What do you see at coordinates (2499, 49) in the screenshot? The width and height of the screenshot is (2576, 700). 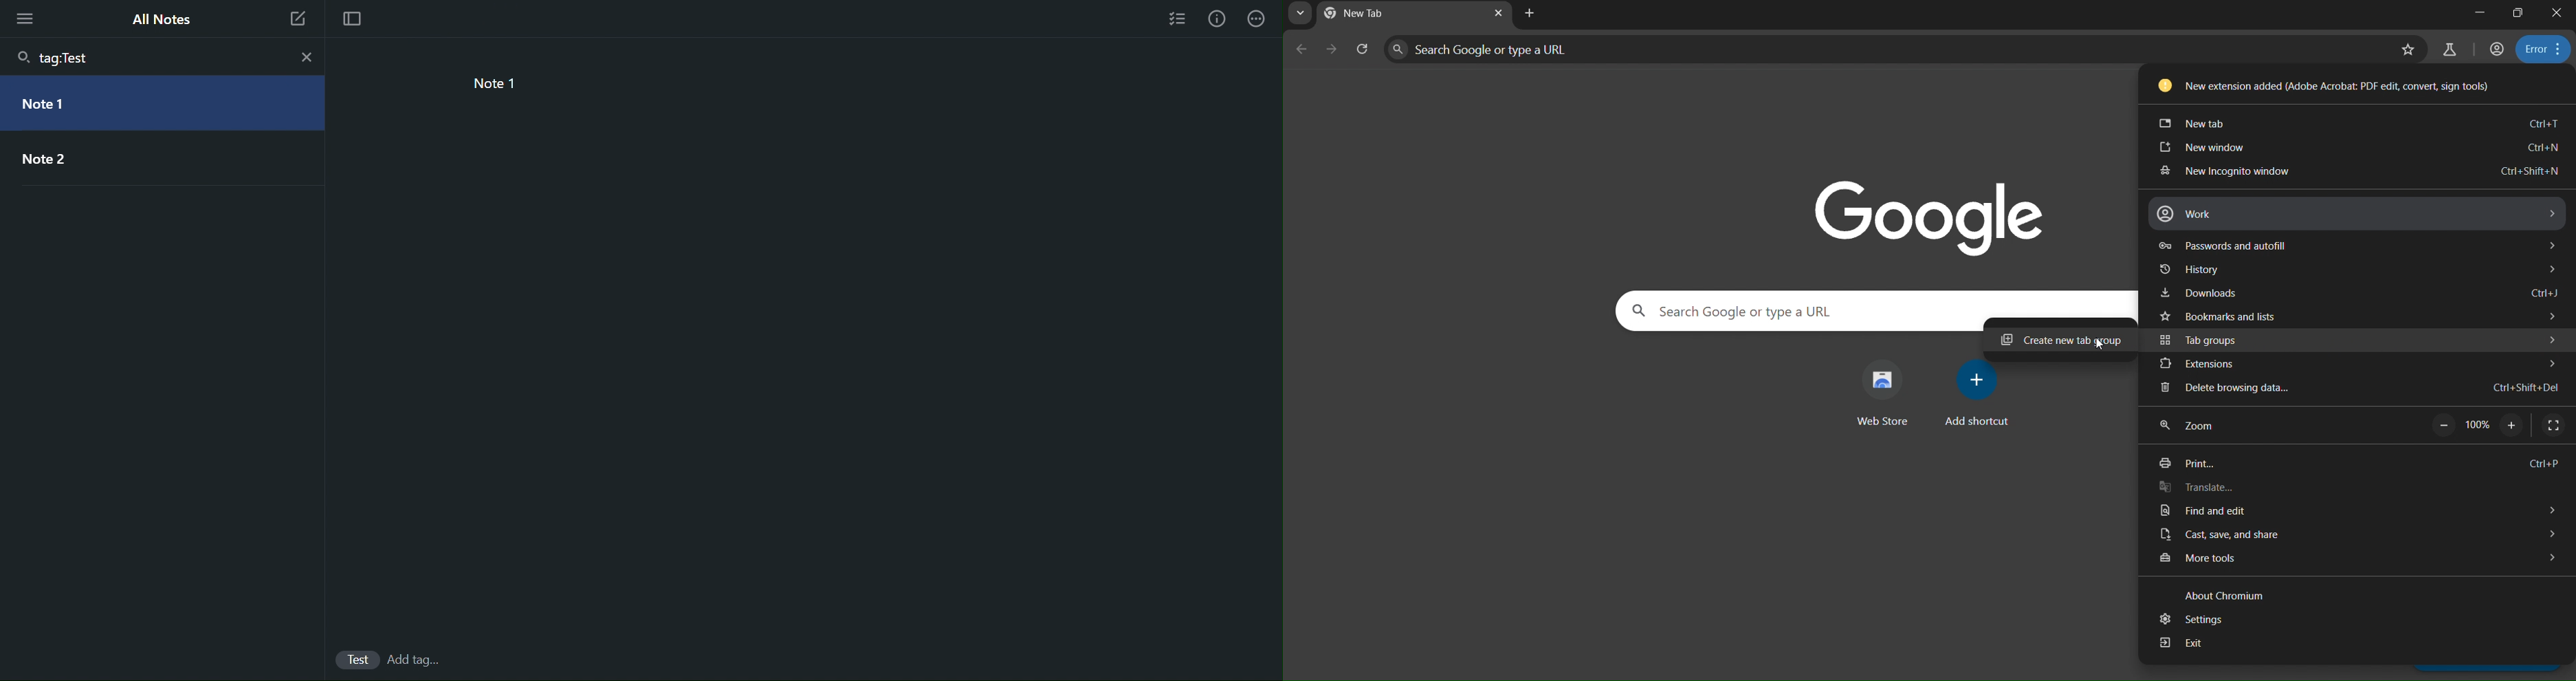 I see `accounts` at bounding box center [2499, 49].